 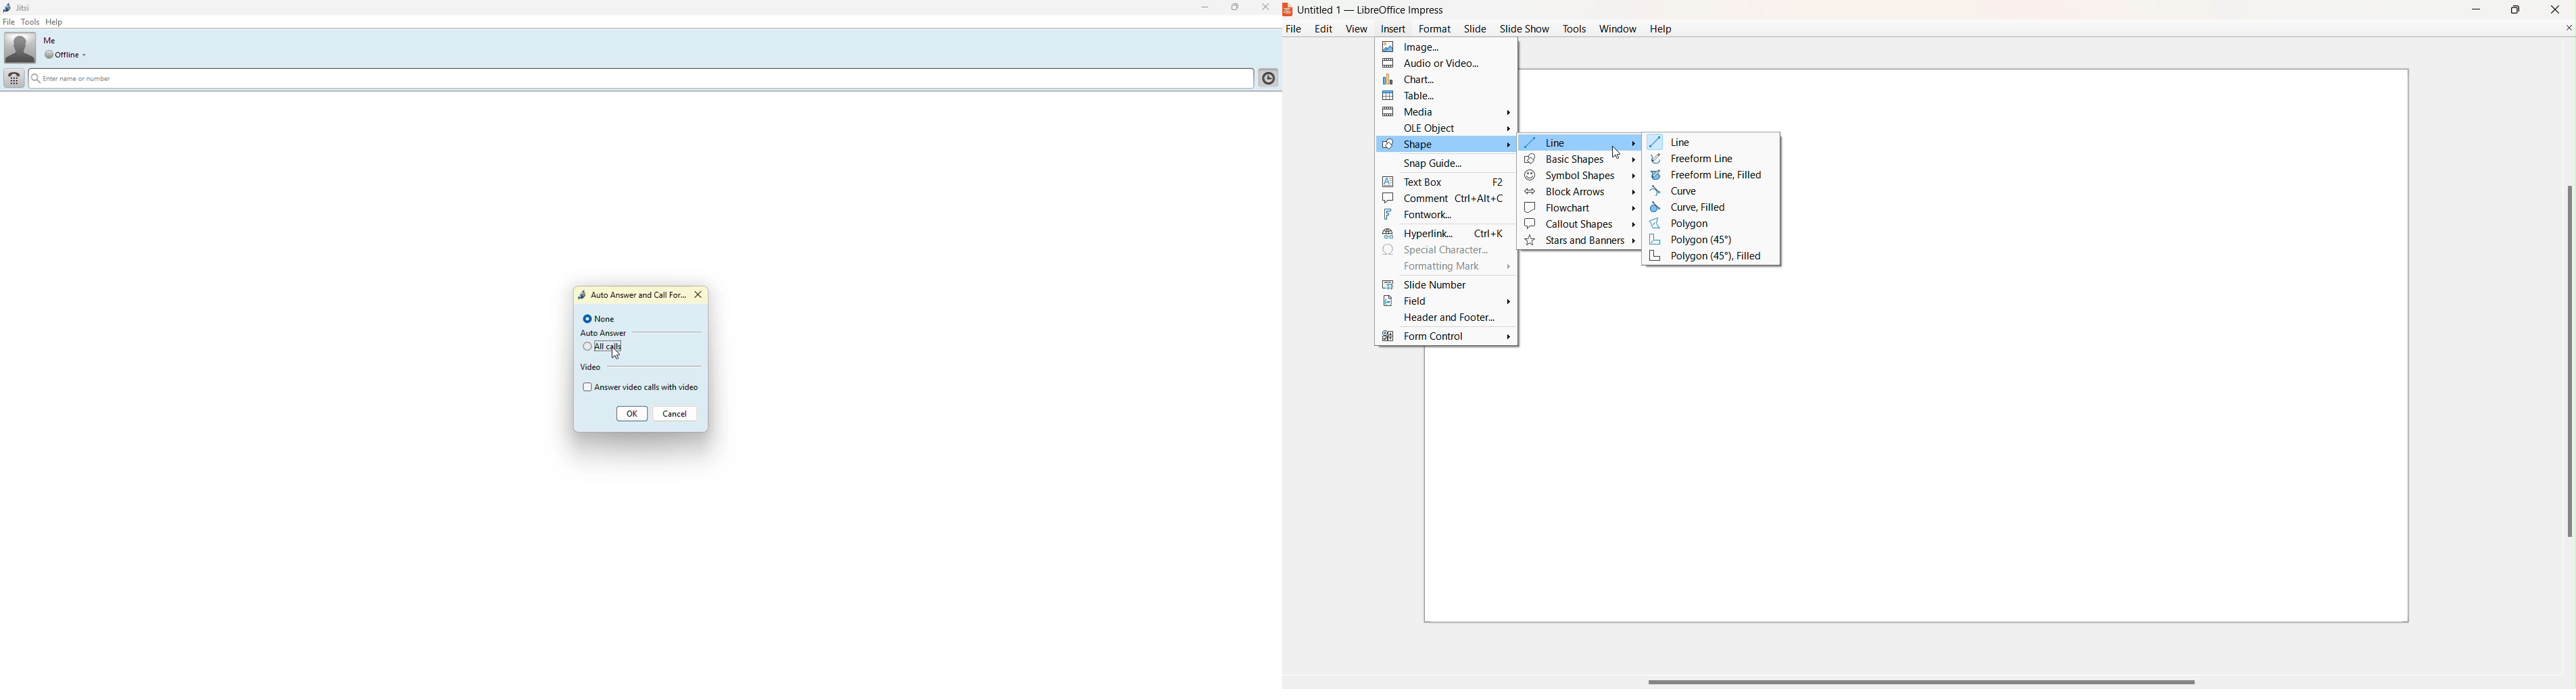 What do you see at coordinates (1442, 284) in the screenshot?
I see `Slide Number` at bounding box center [1442, 284].